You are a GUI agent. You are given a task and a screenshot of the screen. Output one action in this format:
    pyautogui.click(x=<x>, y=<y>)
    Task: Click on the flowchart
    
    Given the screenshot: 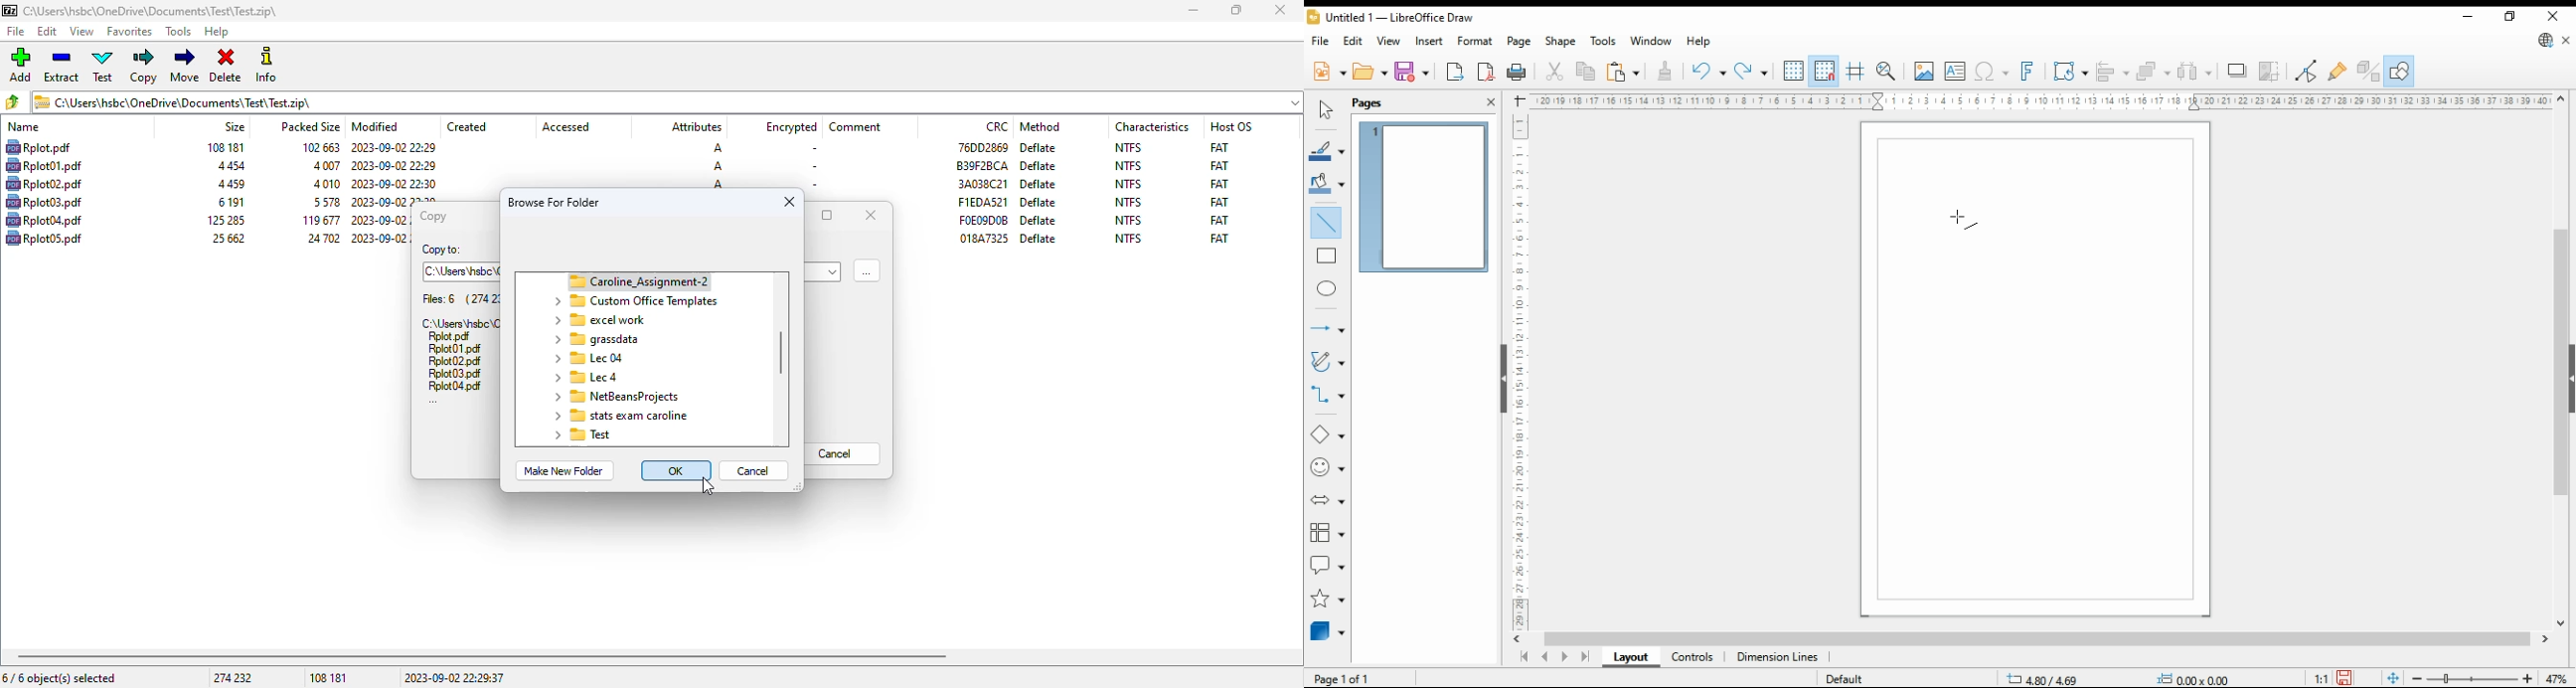 What is the action you would take?
    pyautogui.click(x=1328, y=534)
    